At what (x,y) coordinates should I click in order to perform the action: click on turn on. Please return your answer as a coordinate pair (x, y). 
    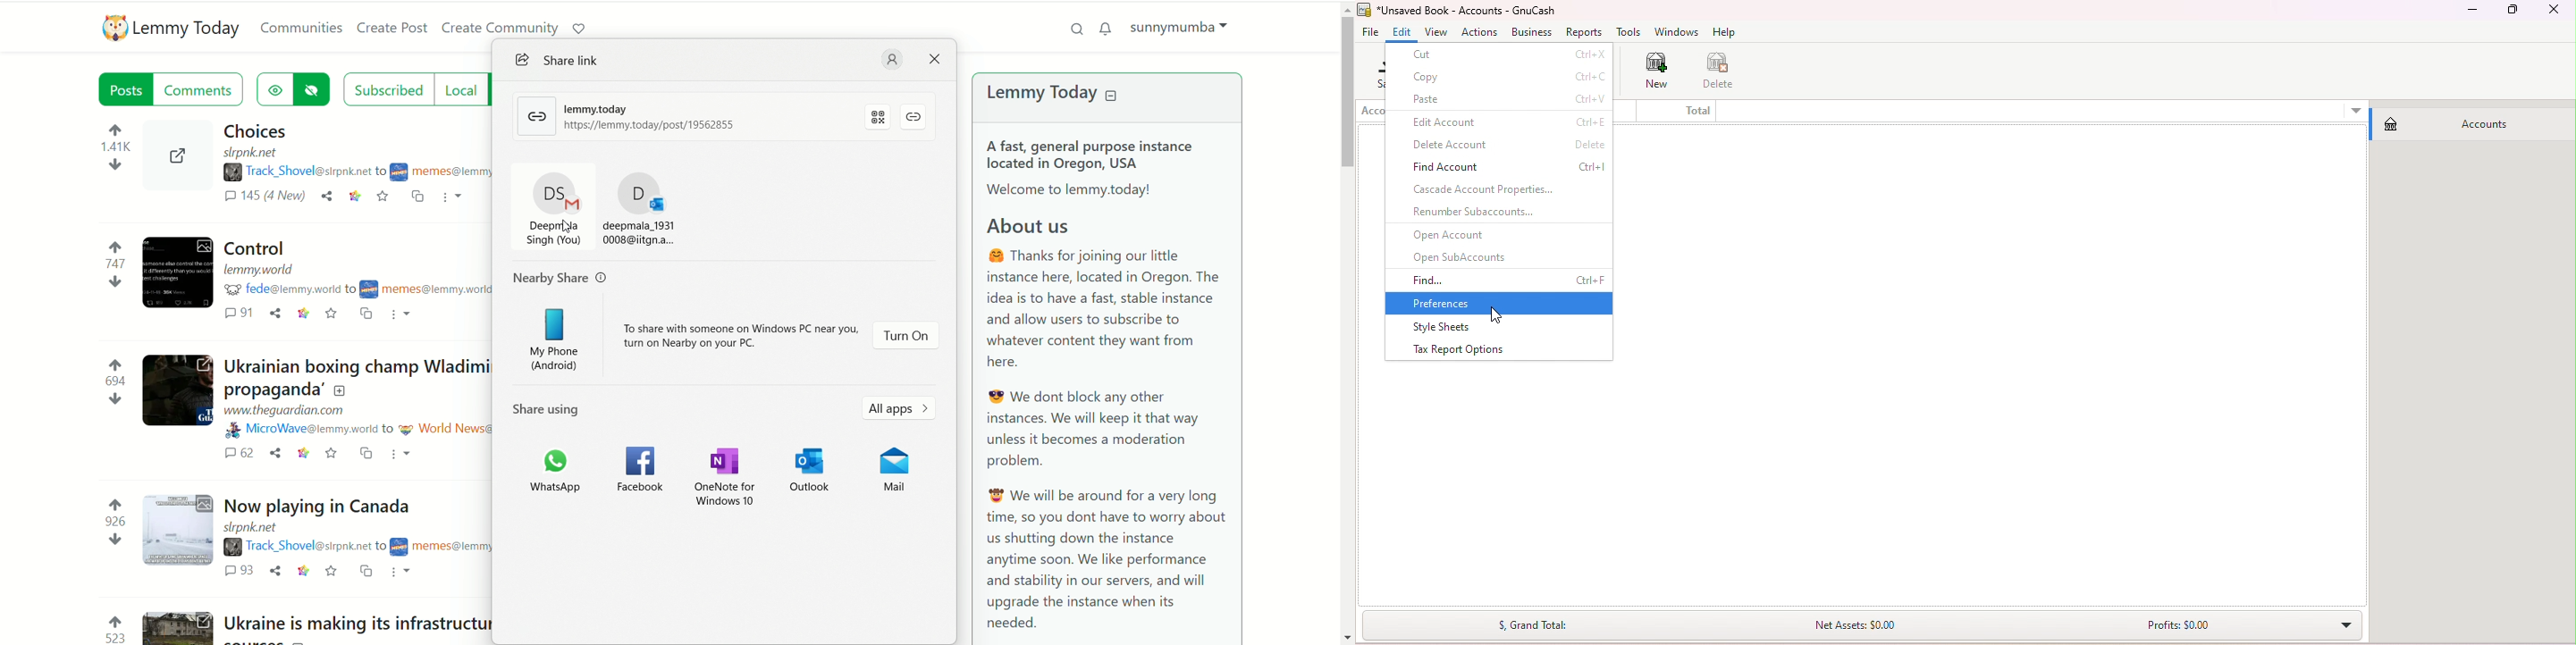
    Looking at the image, I should click on (907, 336).